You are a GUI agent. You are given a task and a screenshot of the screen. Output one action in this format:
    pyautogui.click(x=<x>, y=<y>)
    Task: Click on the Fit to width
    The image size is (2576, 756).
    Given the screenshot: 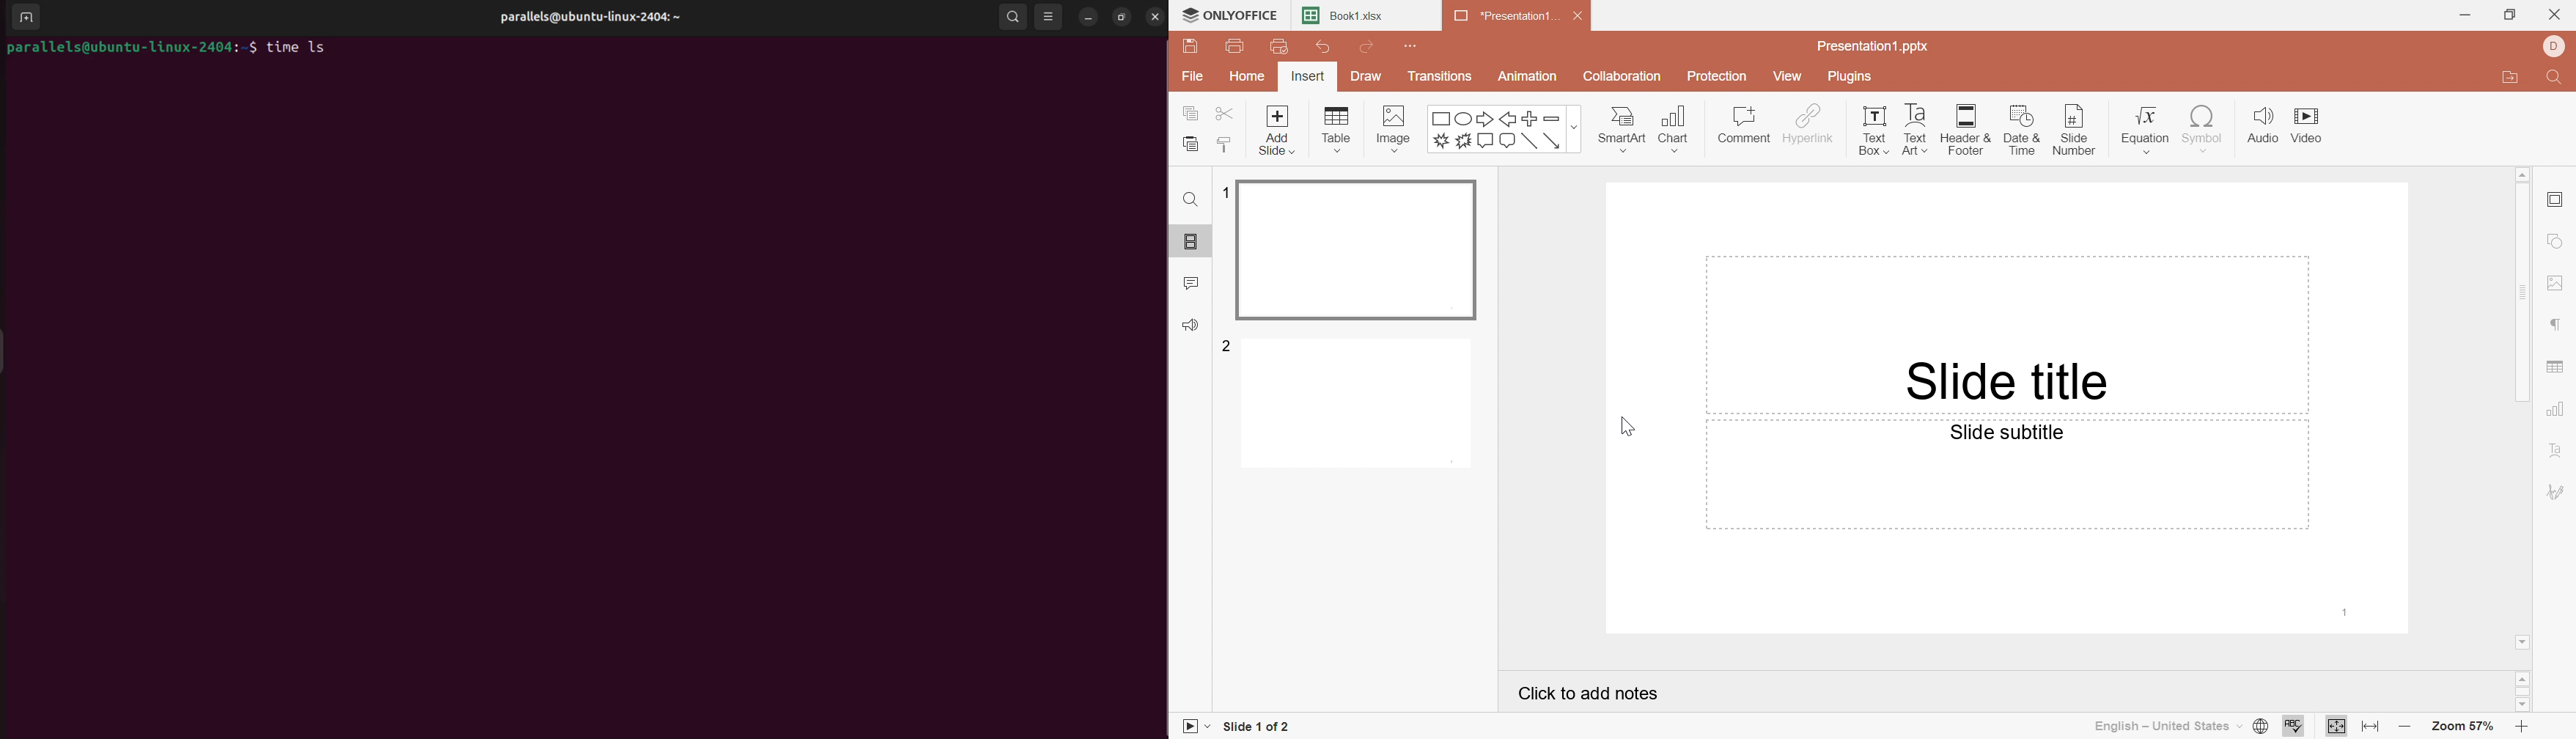 What is the action you would take?
    pyautogui.click(x=2371, y=727)
    